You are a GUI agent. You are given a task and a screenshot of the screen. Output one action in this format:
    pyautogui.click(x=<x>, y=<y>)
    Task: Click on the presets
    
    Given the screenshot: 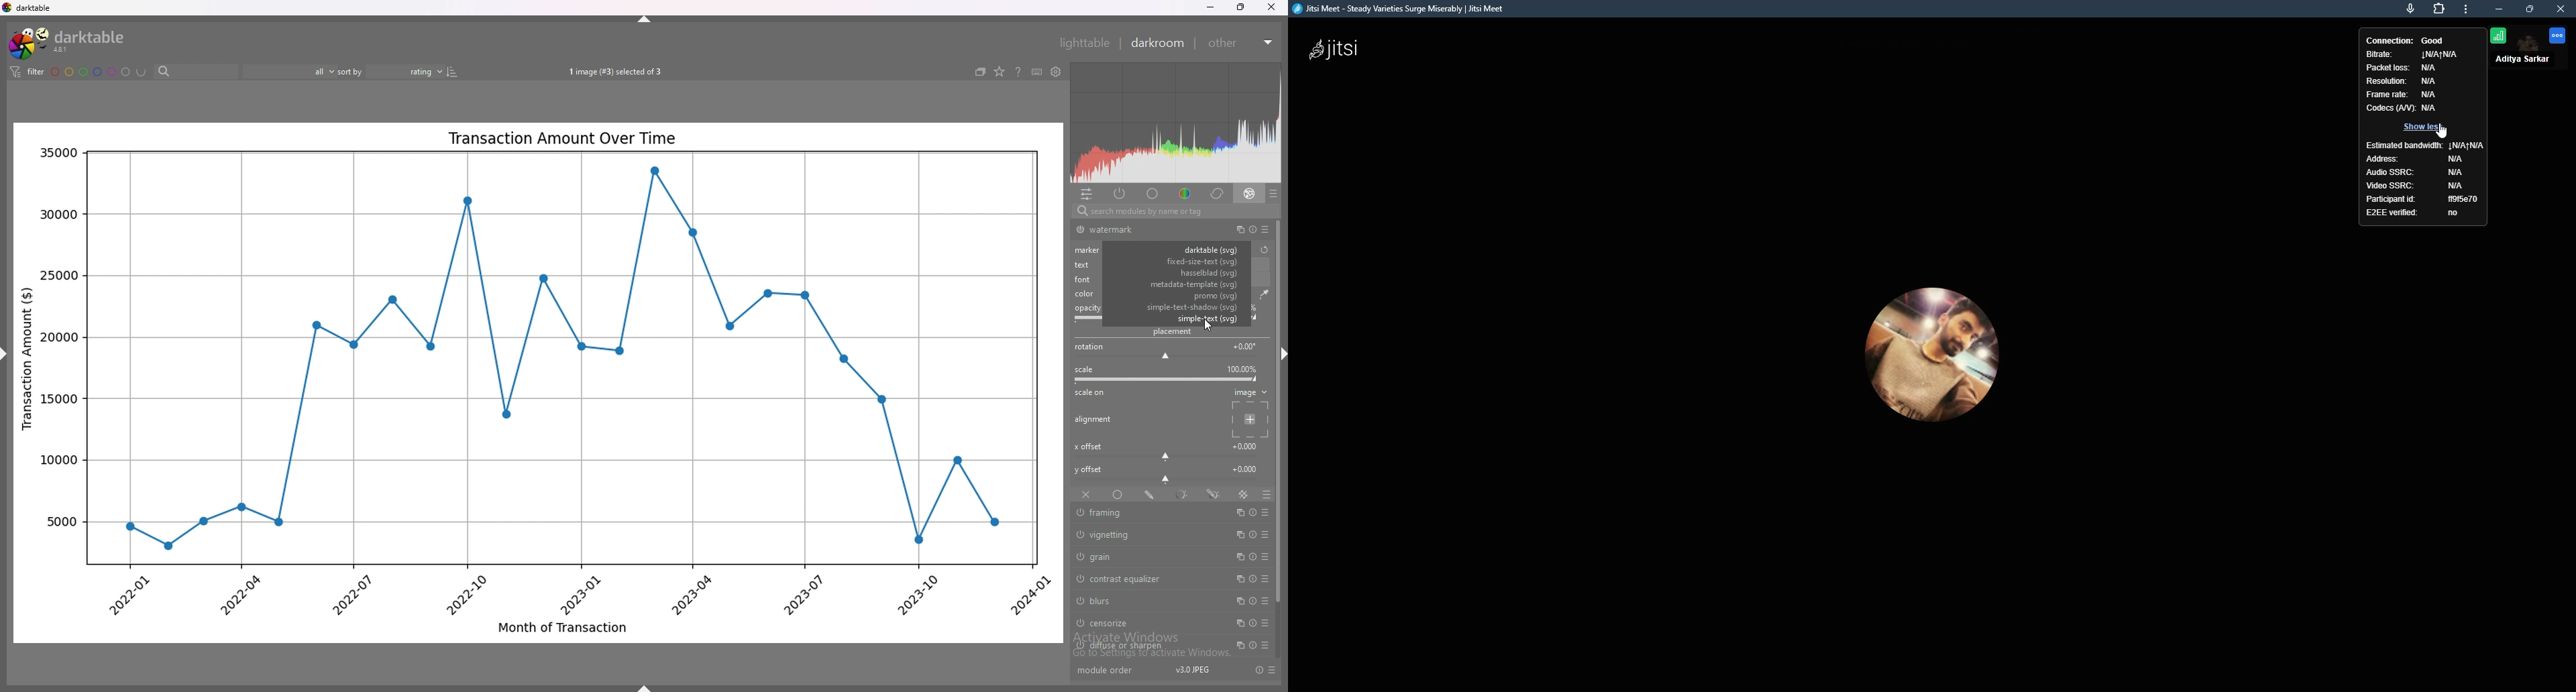 What is the action you would take?
    pyautogui.click(x=1266, y=579)
    